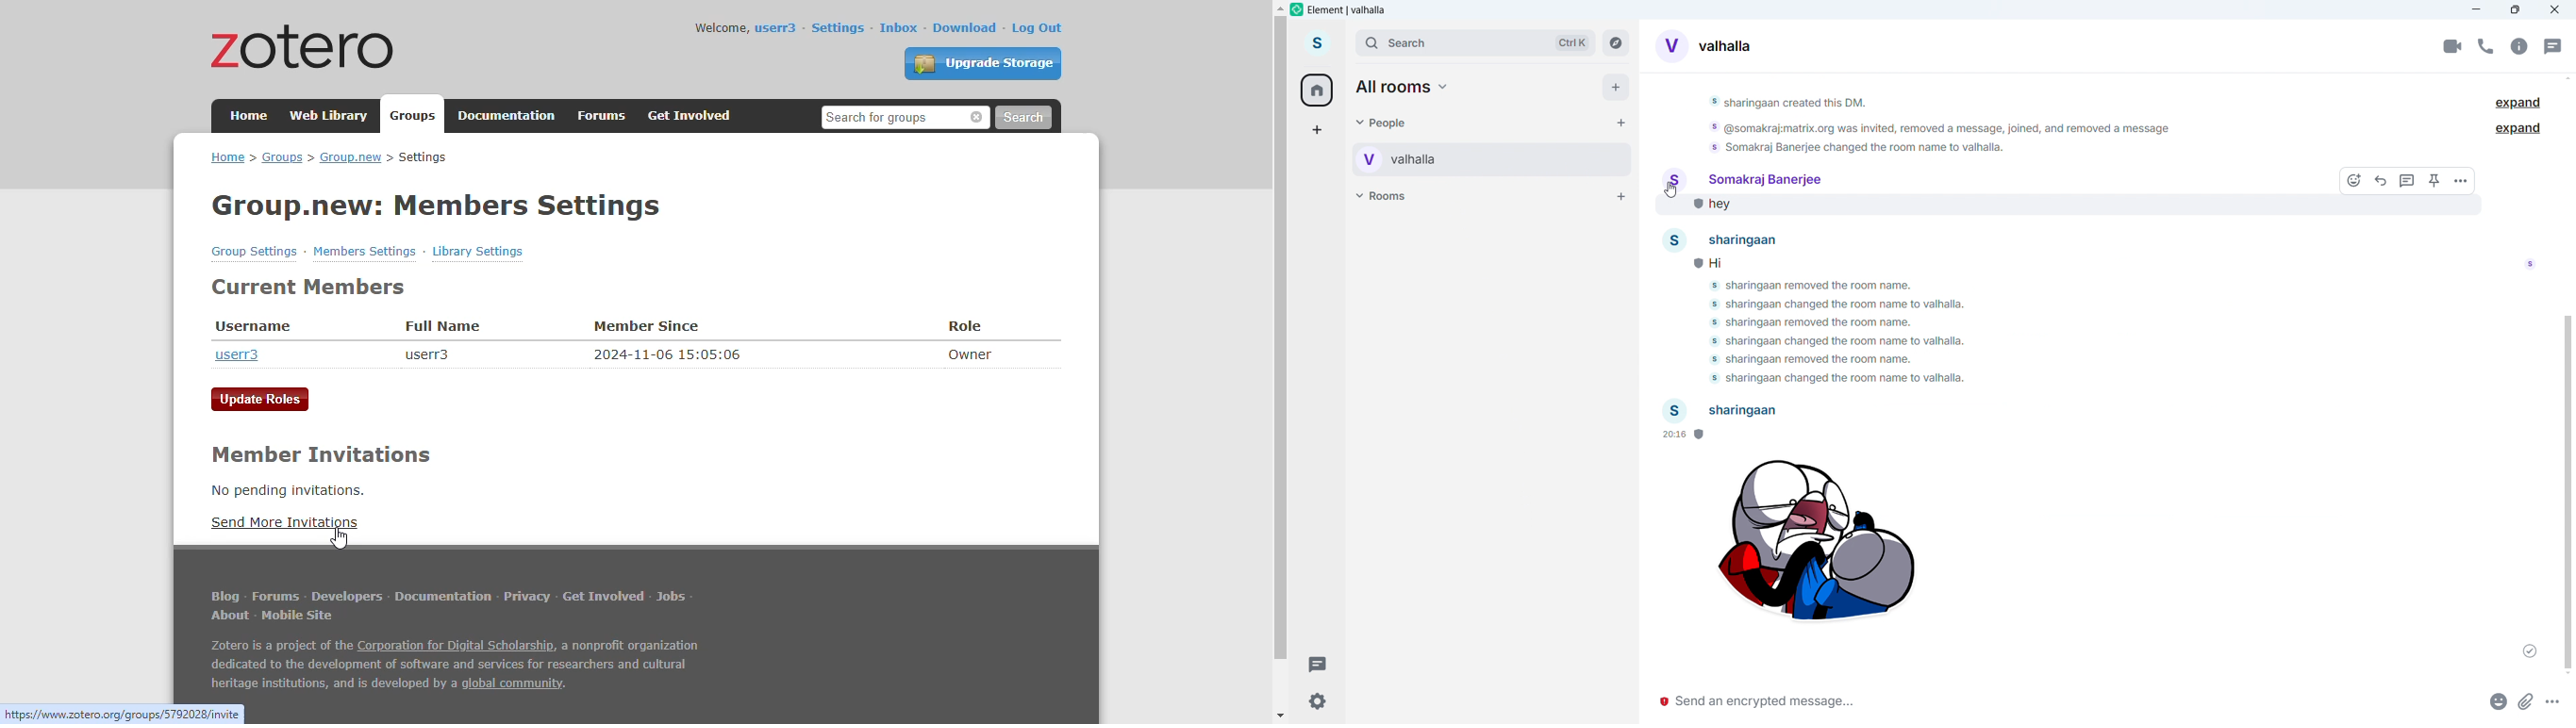 This screenshot has width=2576, height=728. Describe the element at coordinates (2382, 180) in the screenshot. I see `reply ` at that location.